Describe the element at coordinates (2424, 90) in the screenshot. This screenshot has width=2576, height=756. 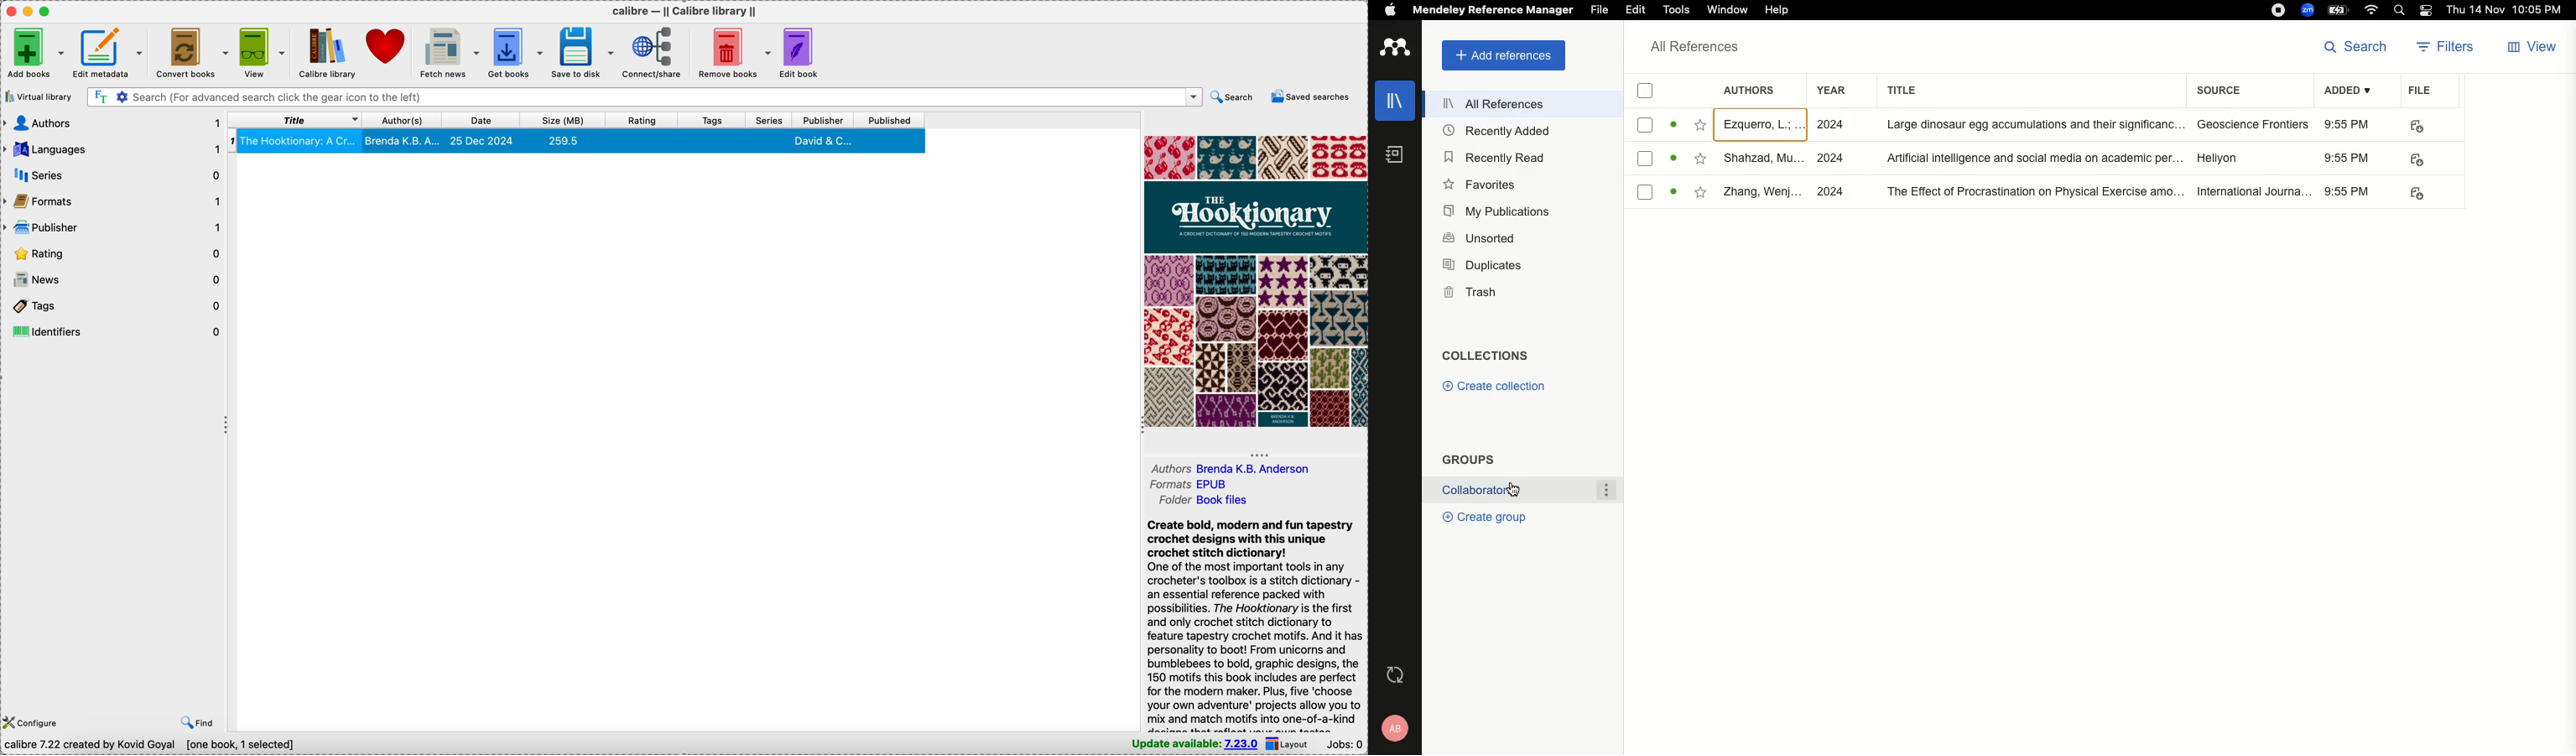
I see `File` at that location.